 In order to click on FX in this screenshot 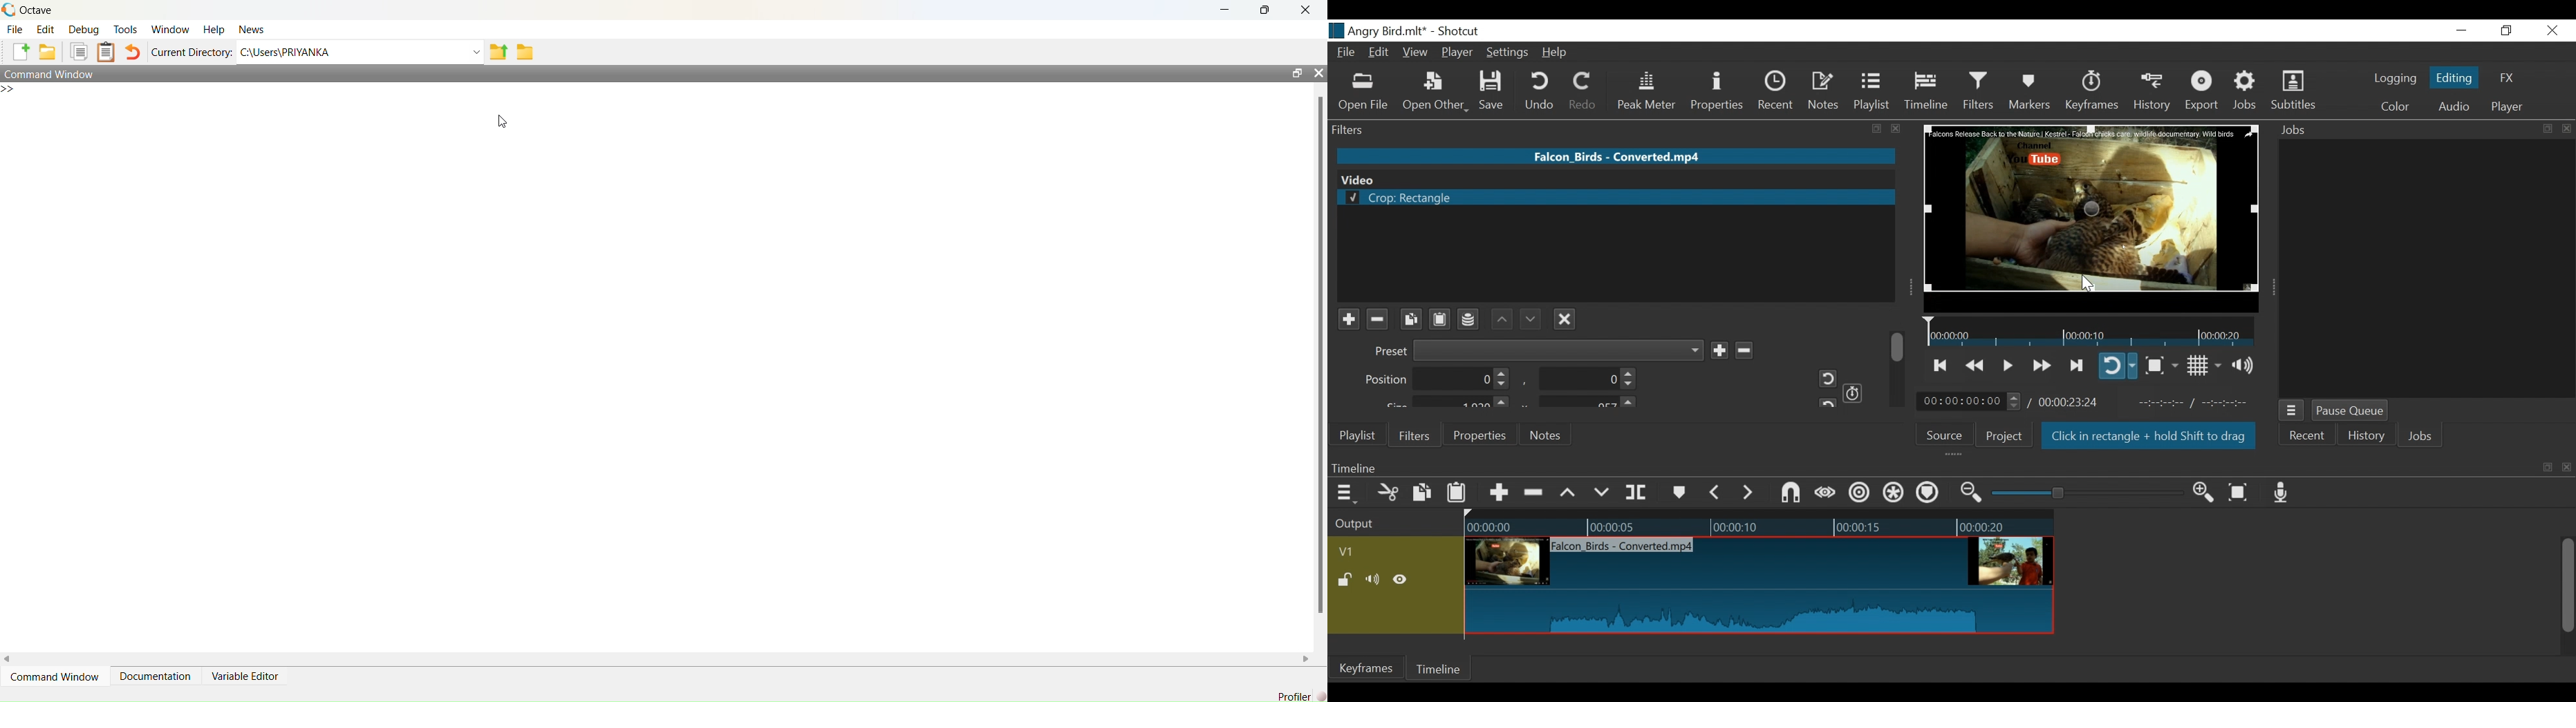, I will do `click(2505, 80)`.